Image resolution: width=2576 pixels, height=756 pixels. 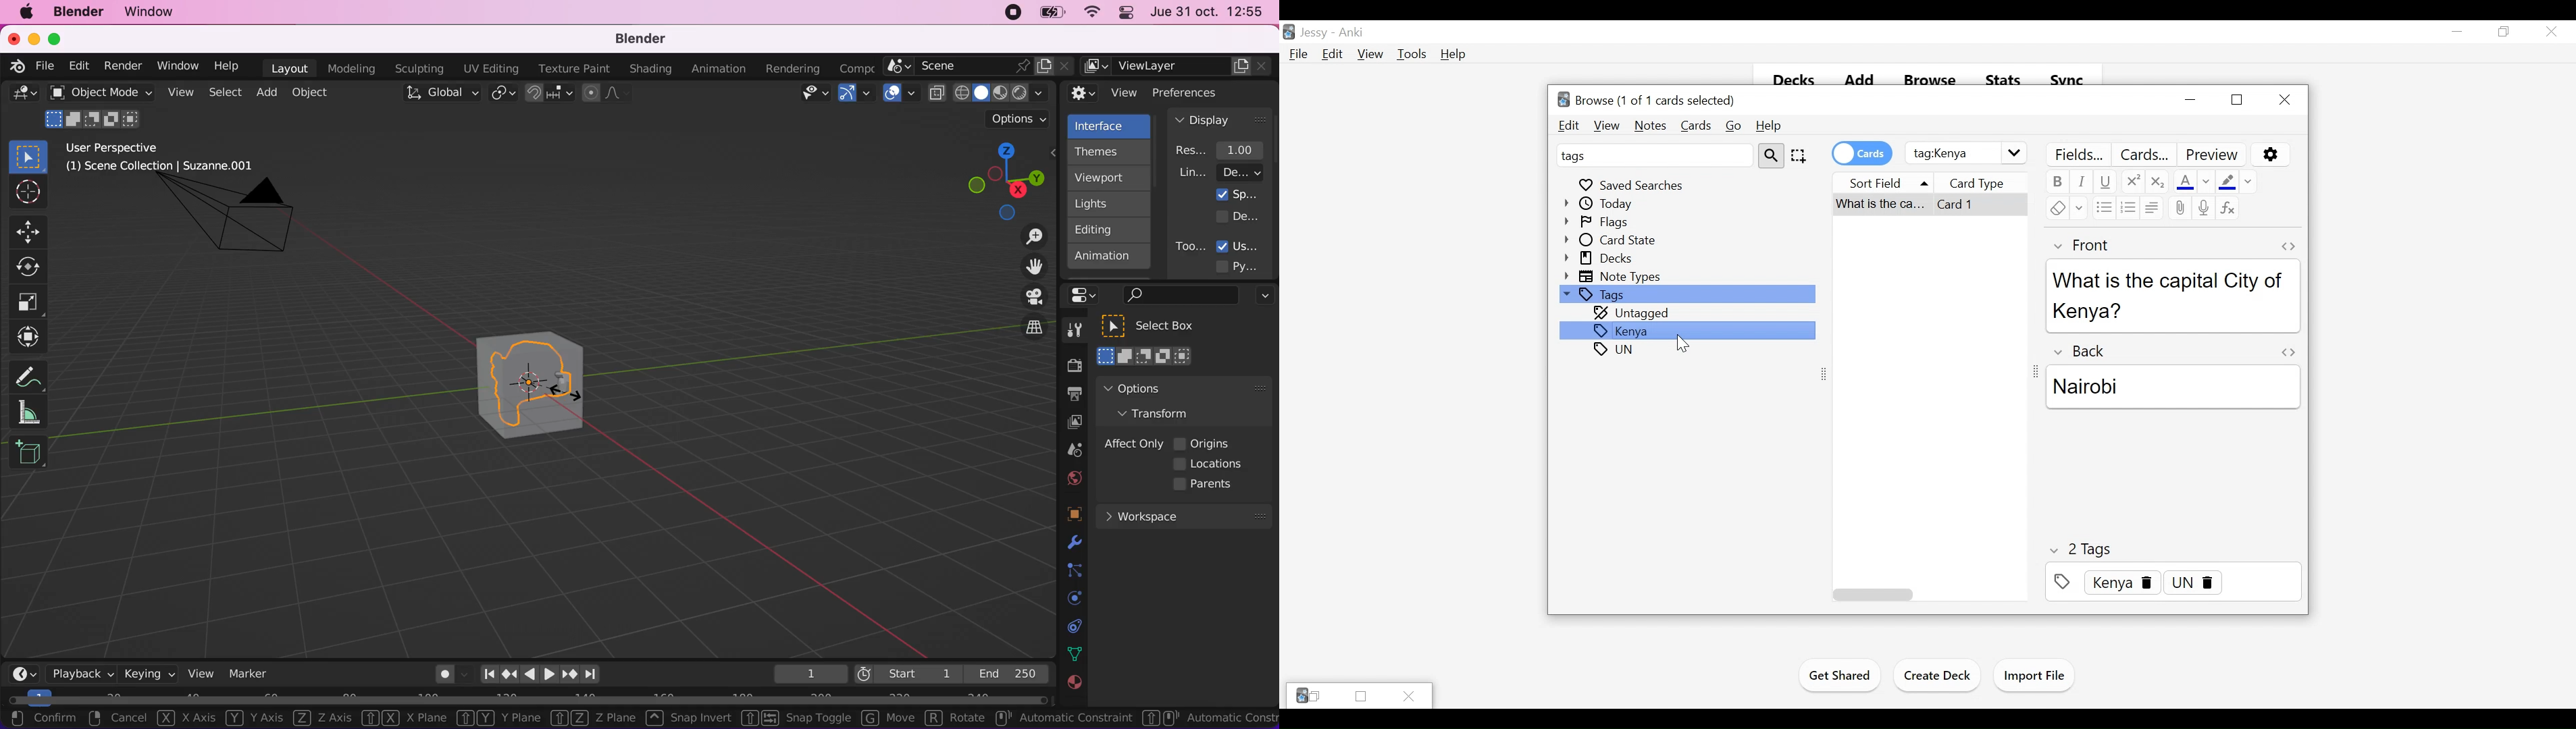 What do you see at coordinates (1931, 205) in the screenshot?
I see `Selected Card` at bounding box center [1931, 205].